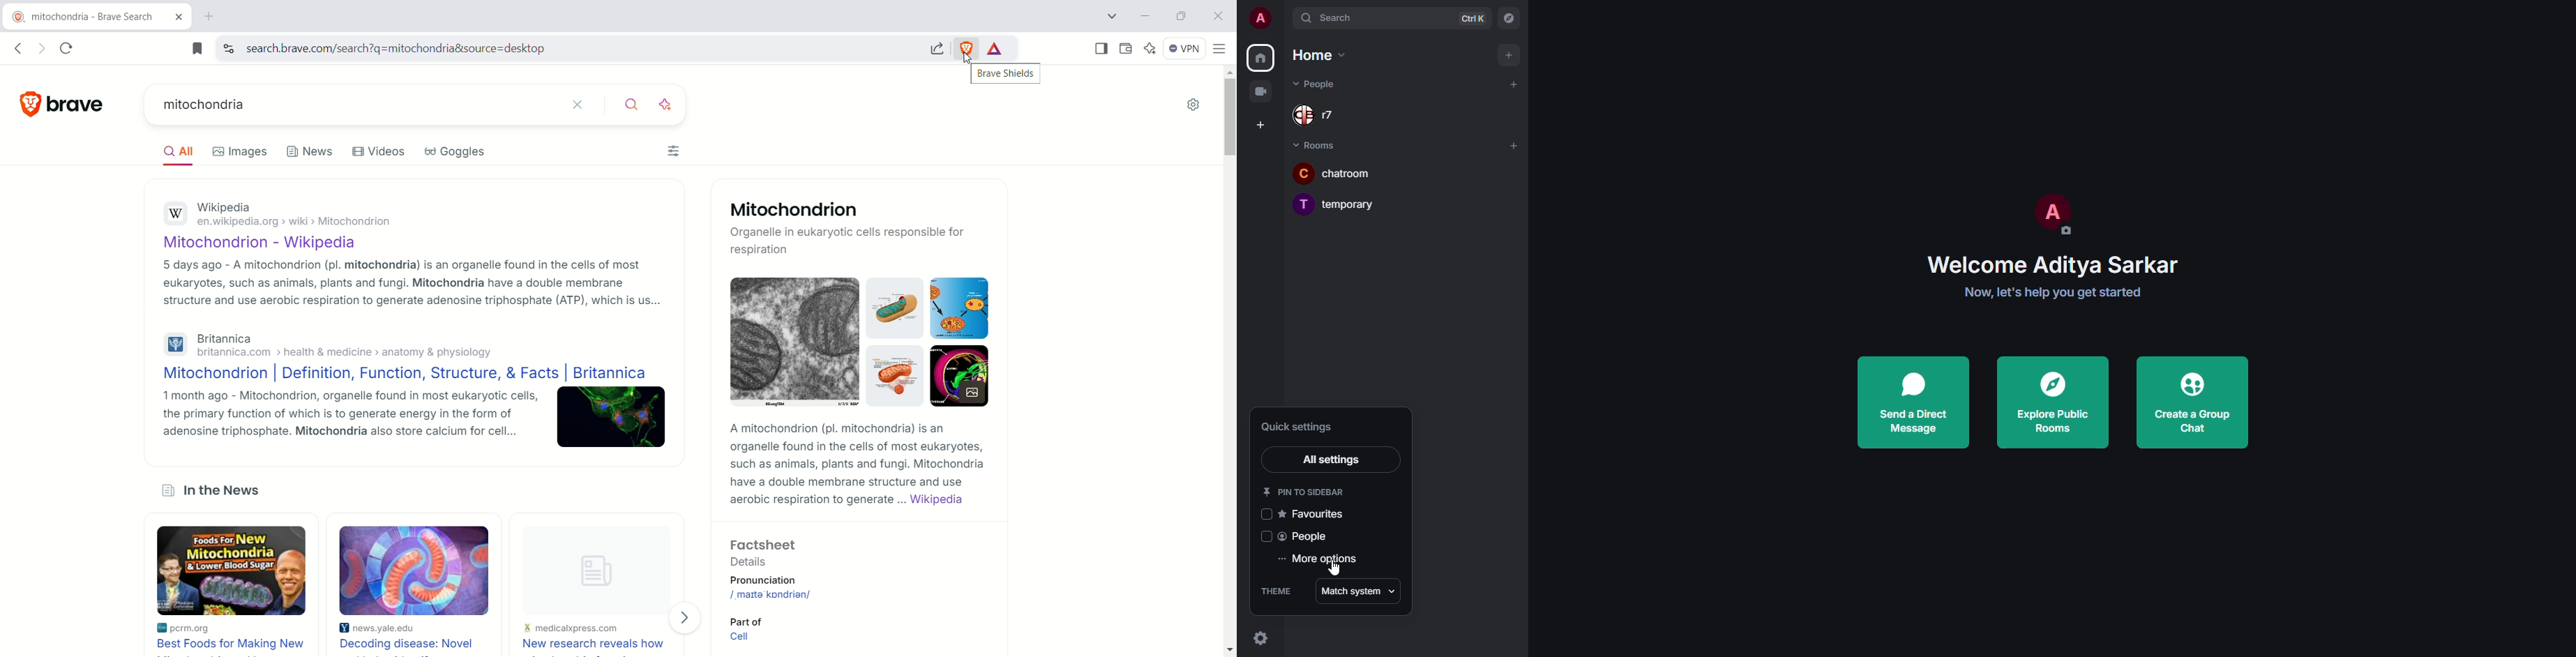  What do you see at coordinates (1334, 174) in the screenshot?
I see `room` at bounding box center [1334, 174].